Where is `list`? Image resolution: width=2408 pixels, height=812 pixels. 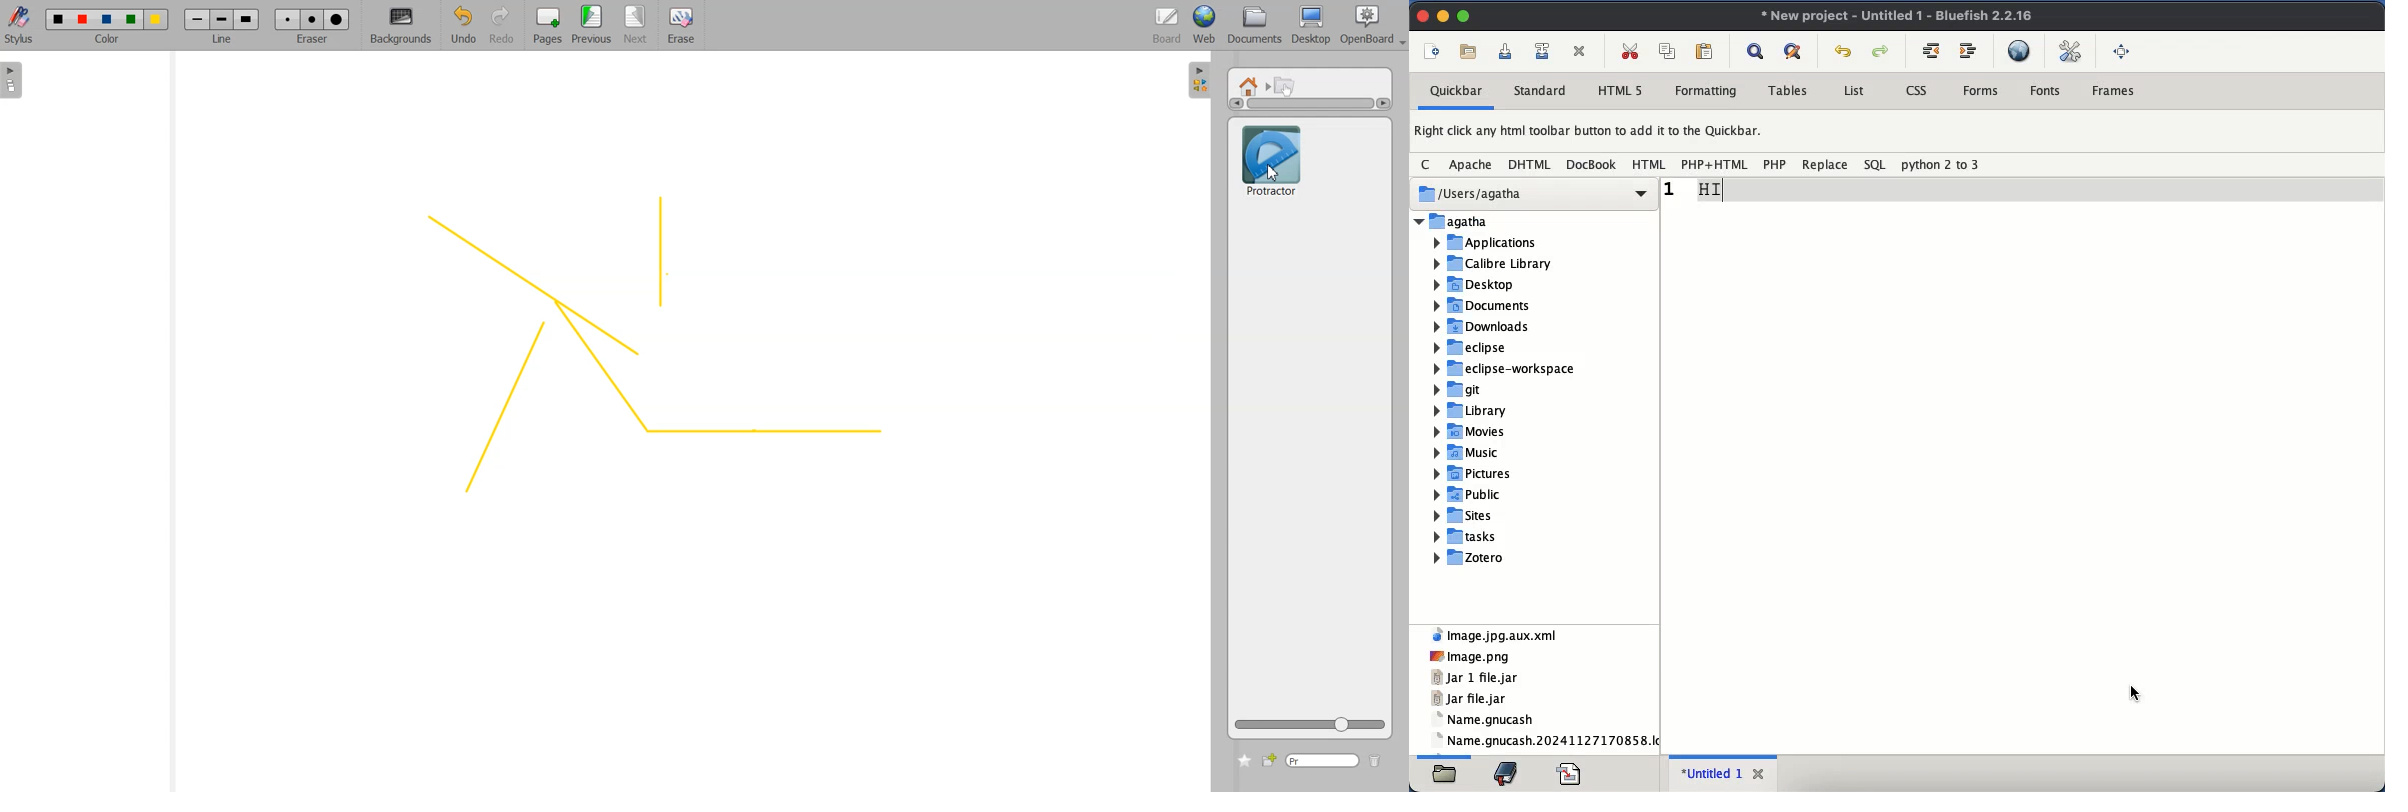
list is located at coordinates (1856, 90).